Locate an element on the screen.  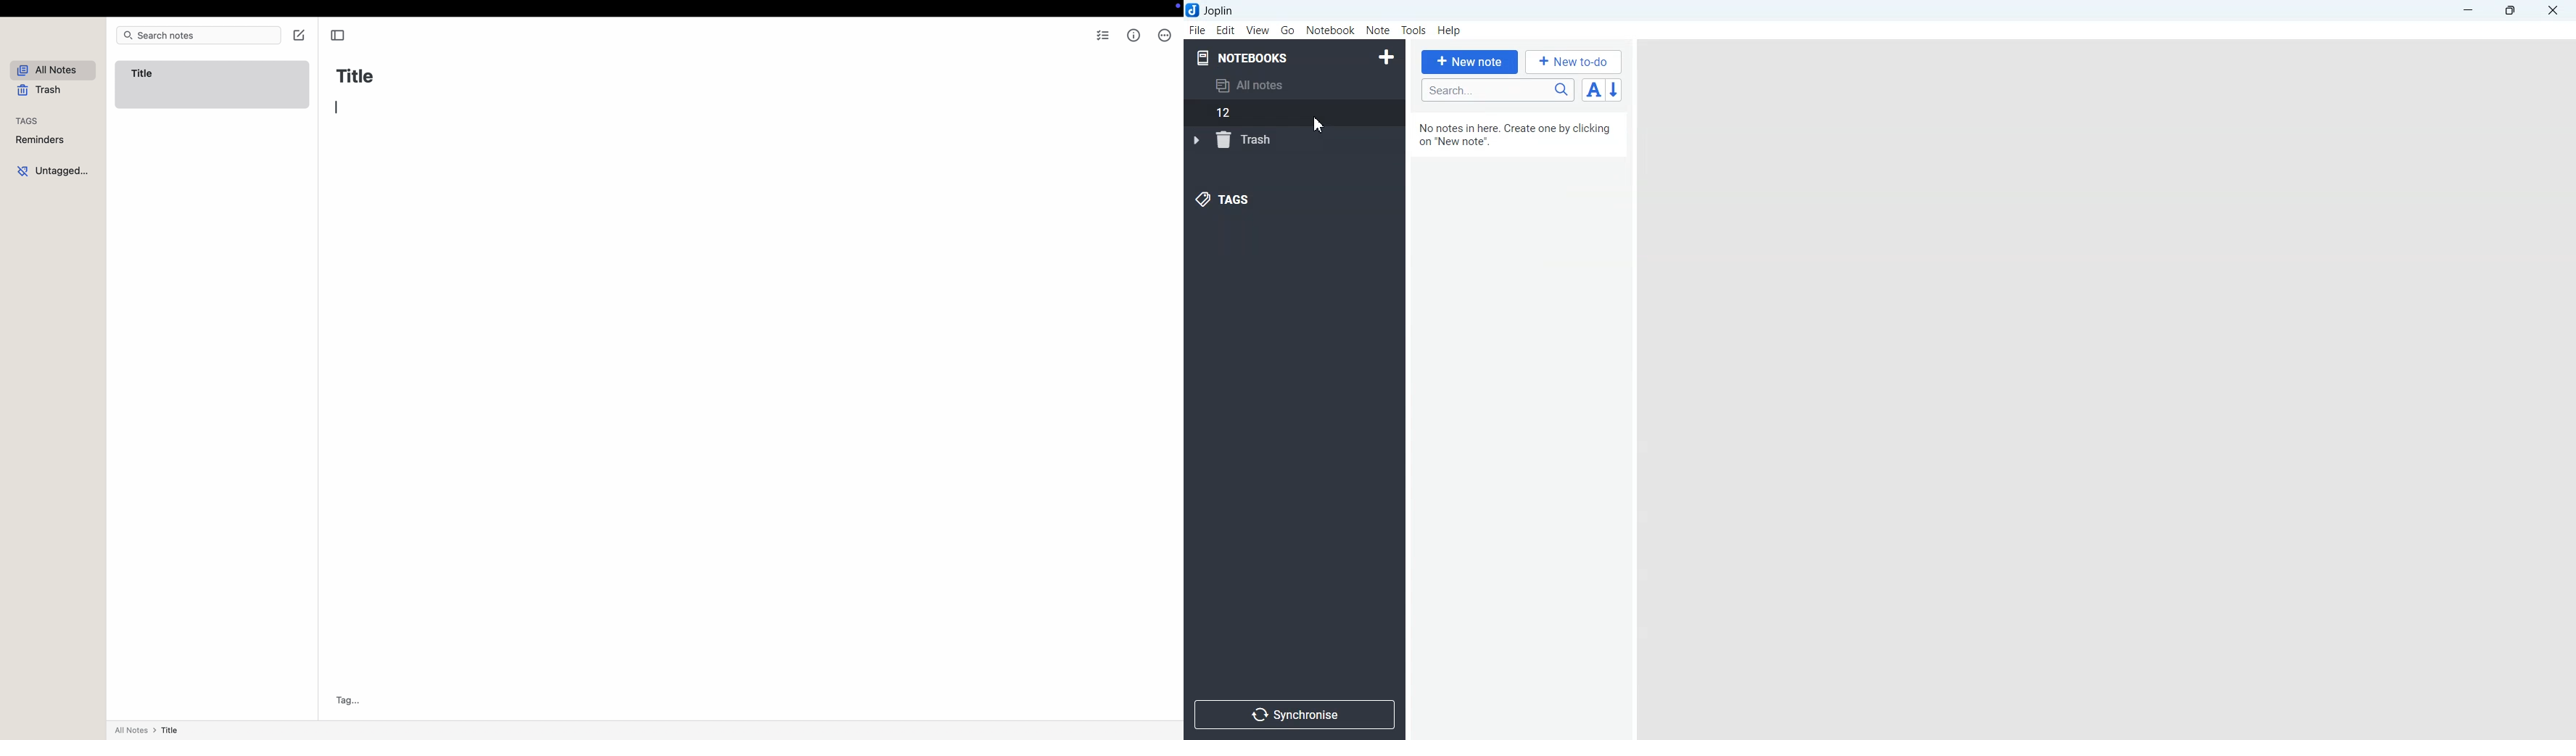
Tag... is located at coordinates (351, 700).